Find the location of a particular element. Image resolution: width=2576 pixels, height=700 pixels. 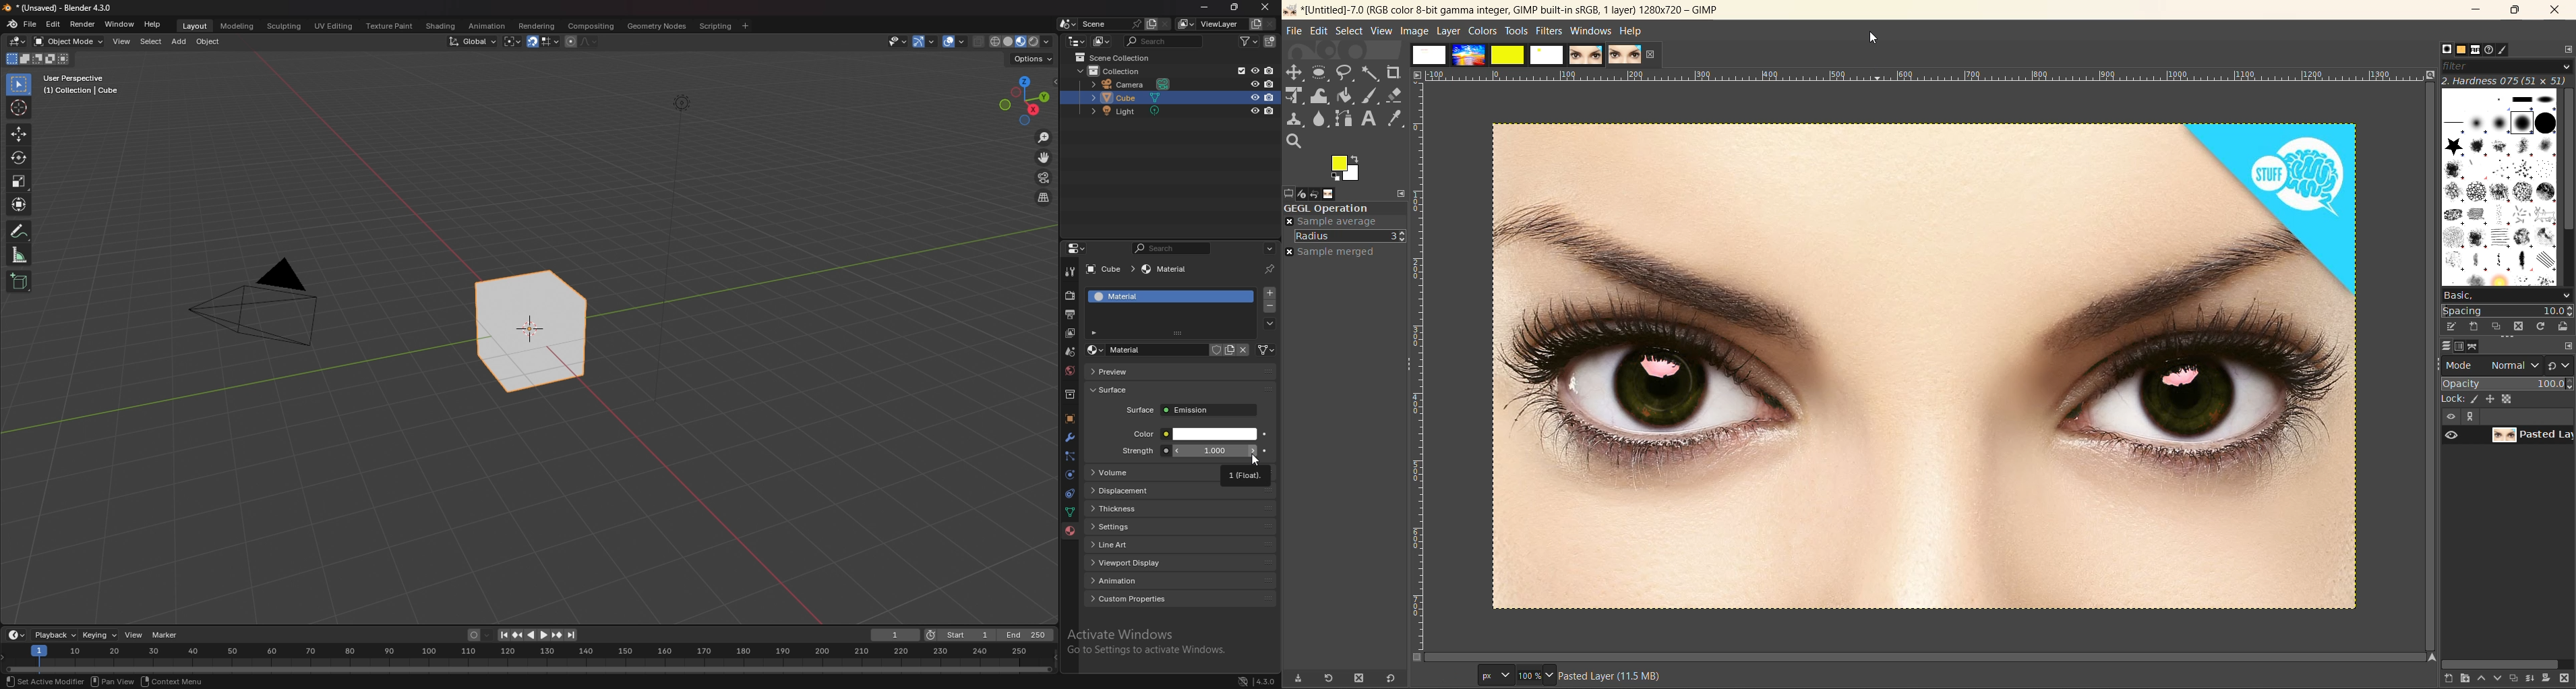

 is located at coordinates (1267, 9).